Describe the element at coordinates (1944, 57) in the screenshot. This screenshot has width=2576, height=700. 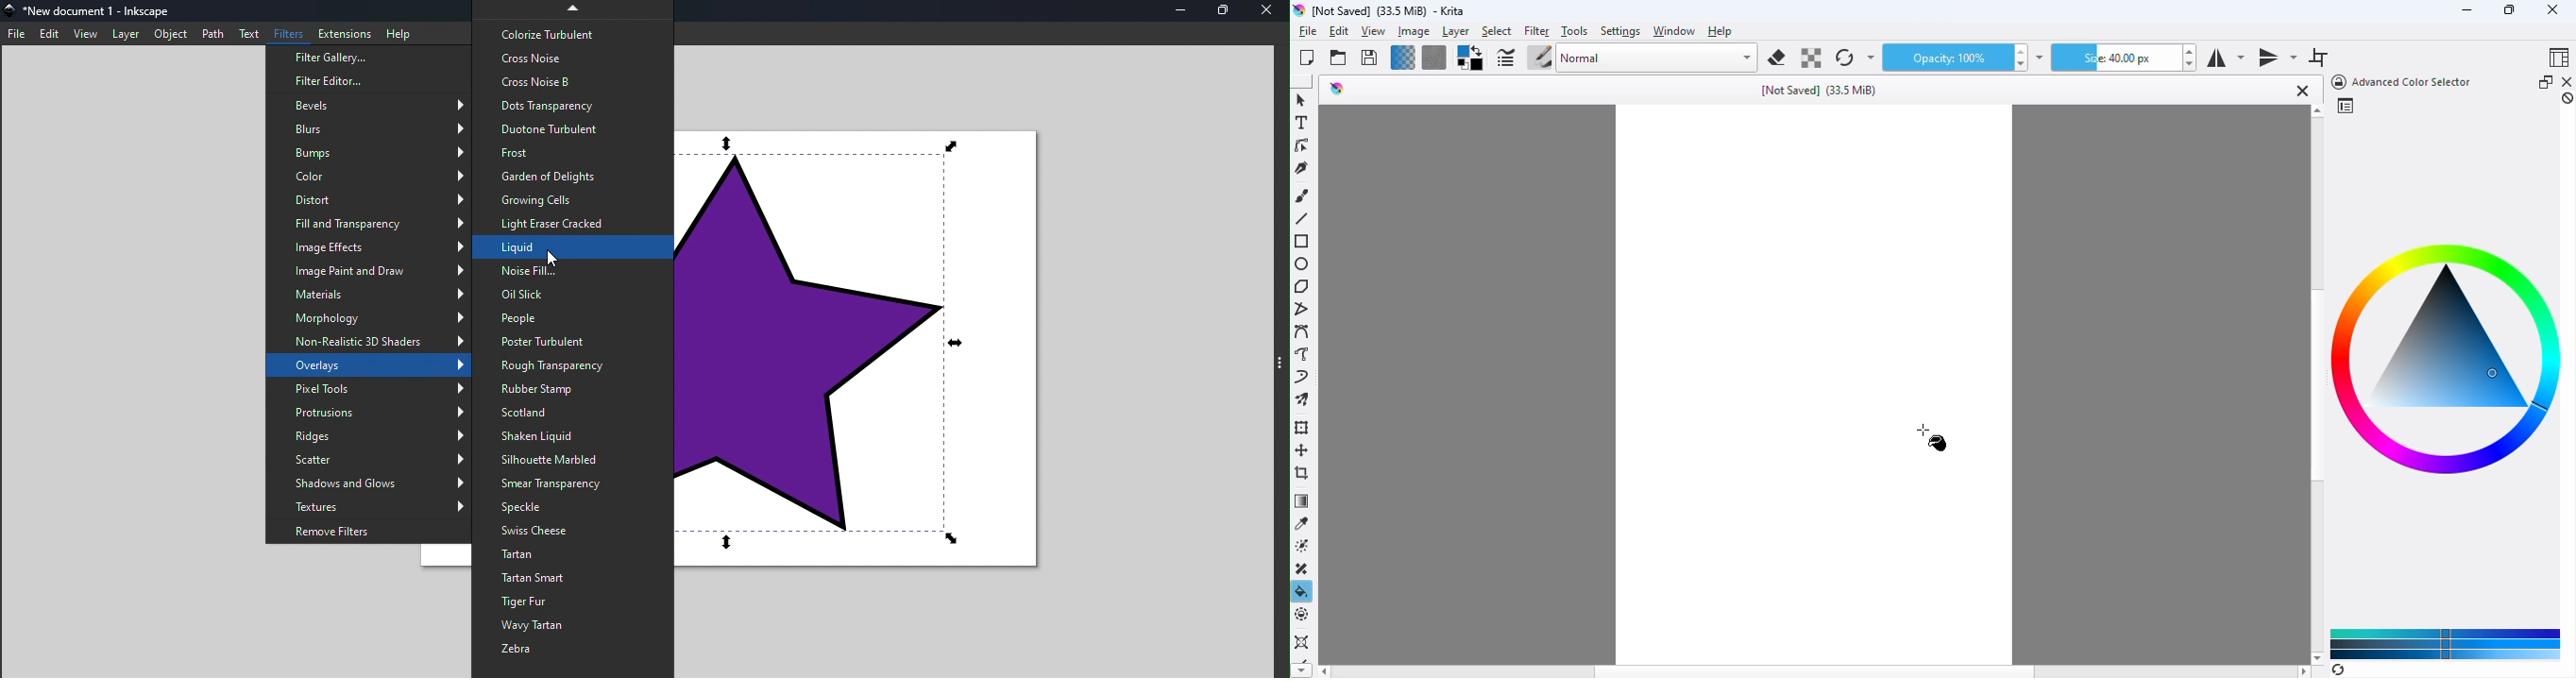
I see `opacity` at that location.